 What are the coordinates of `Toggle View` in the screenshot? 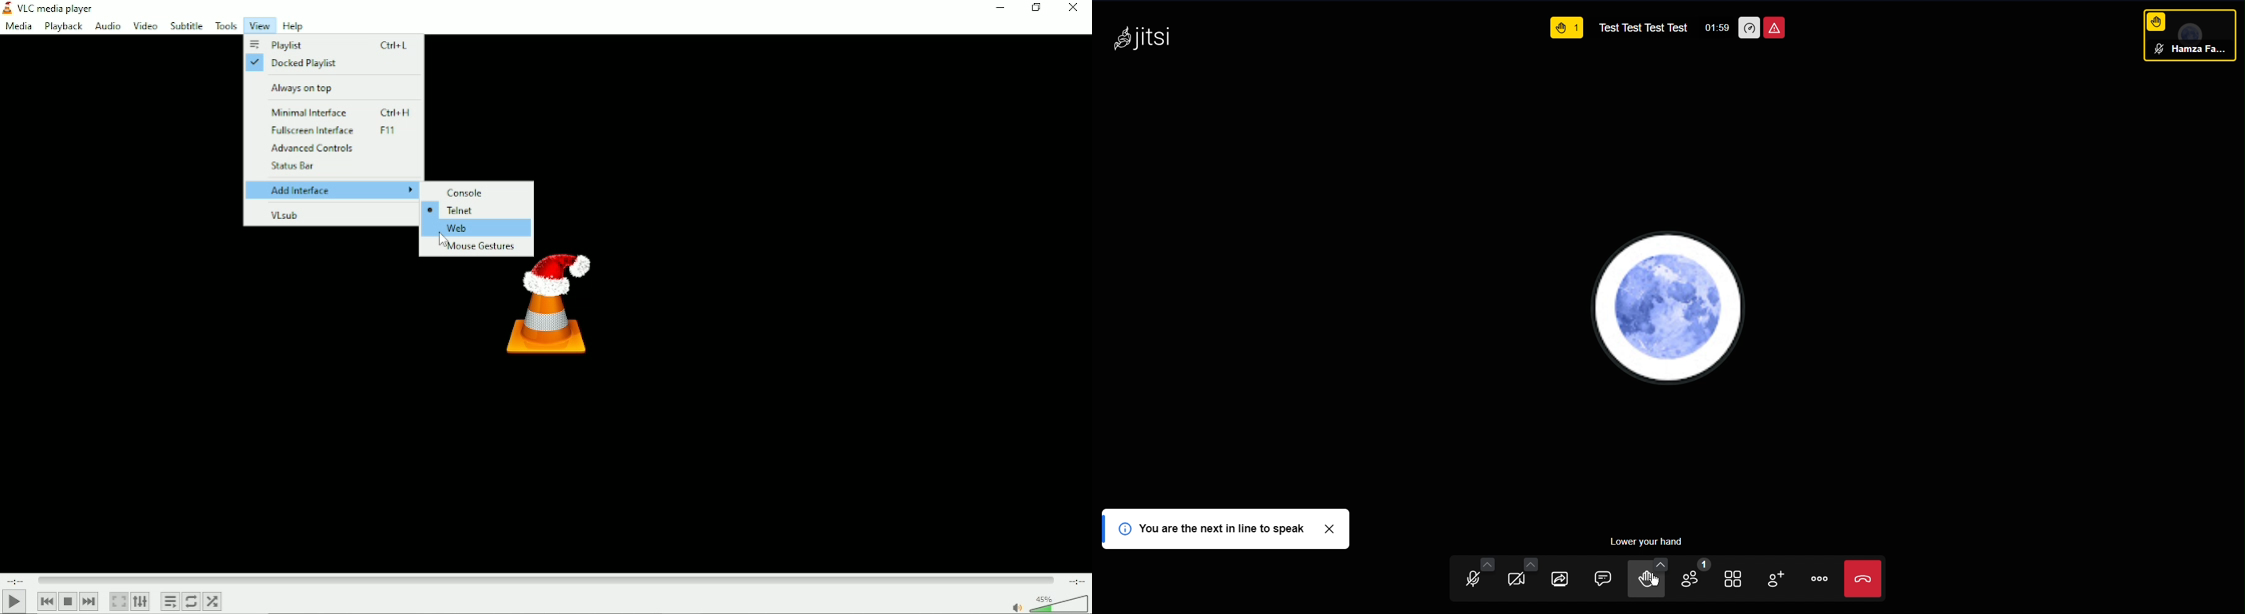 It's located at (1741, 577).